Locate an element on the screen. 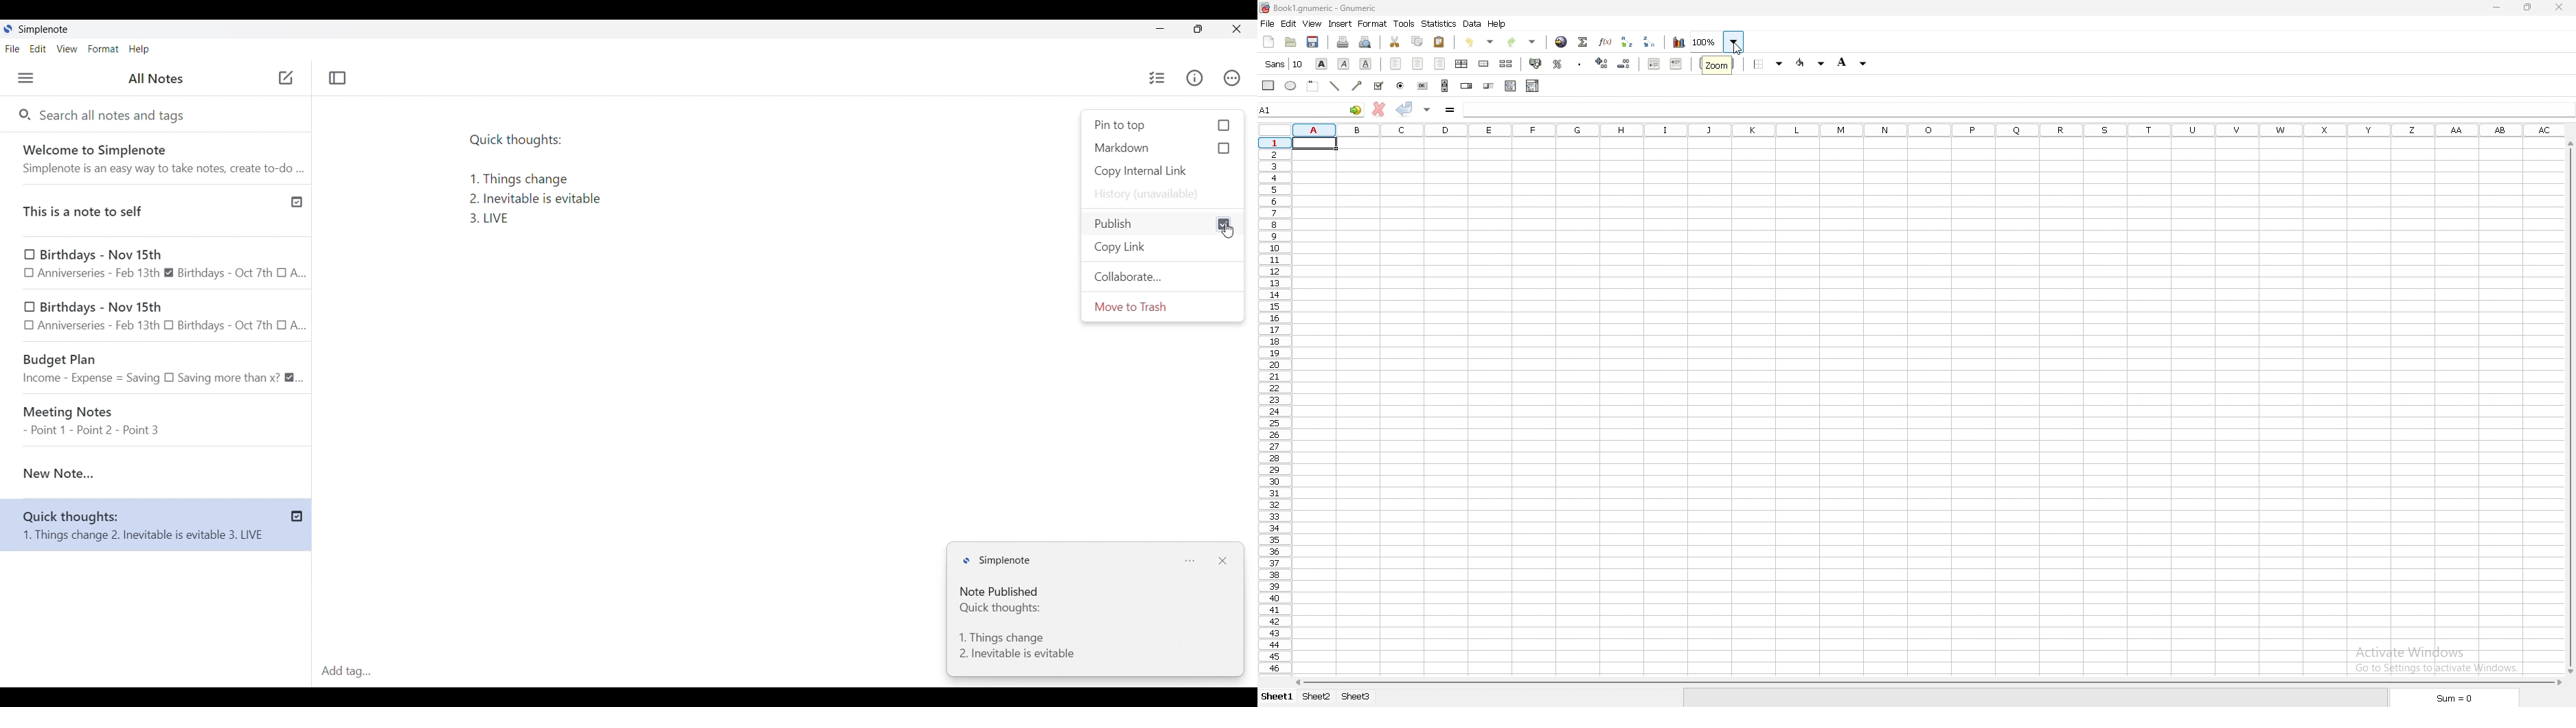 This screenshot has width=2576, height=728. line is located at coordinates (1335, 86).